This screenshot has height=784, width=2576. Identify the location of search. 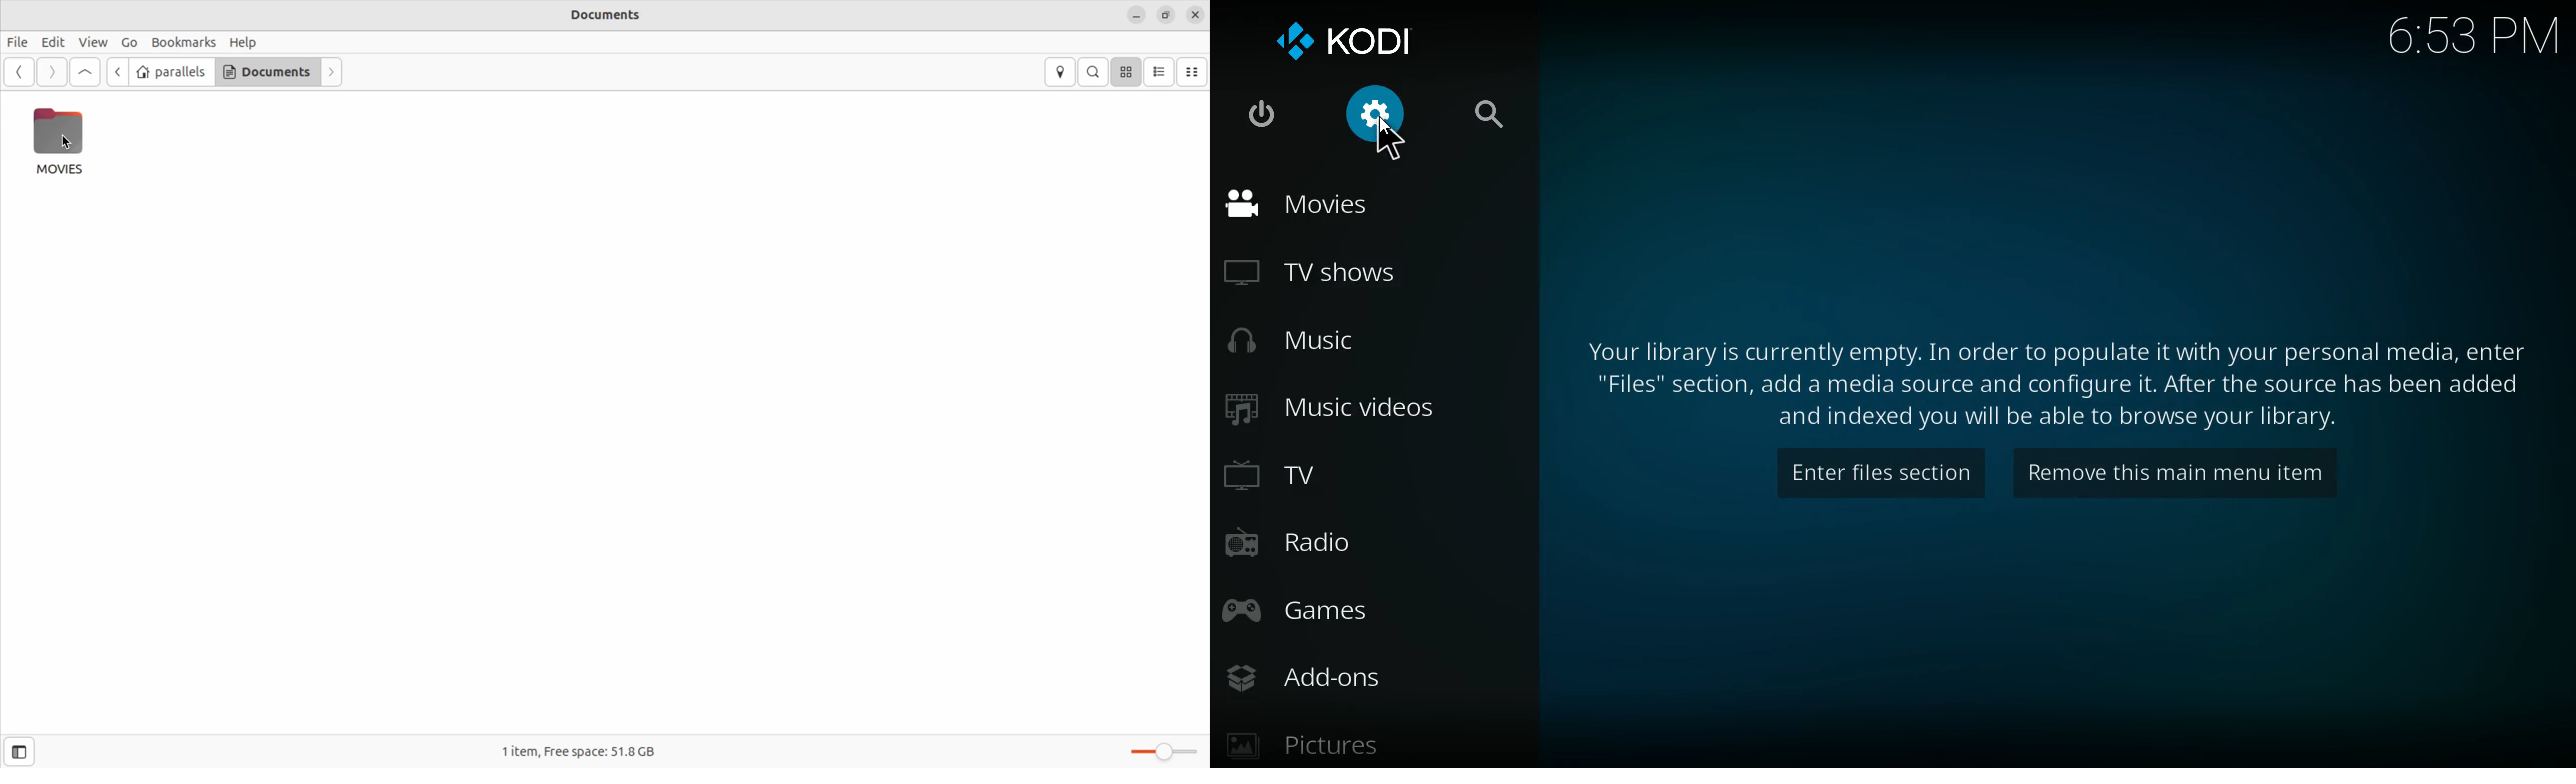
(1491, 120).